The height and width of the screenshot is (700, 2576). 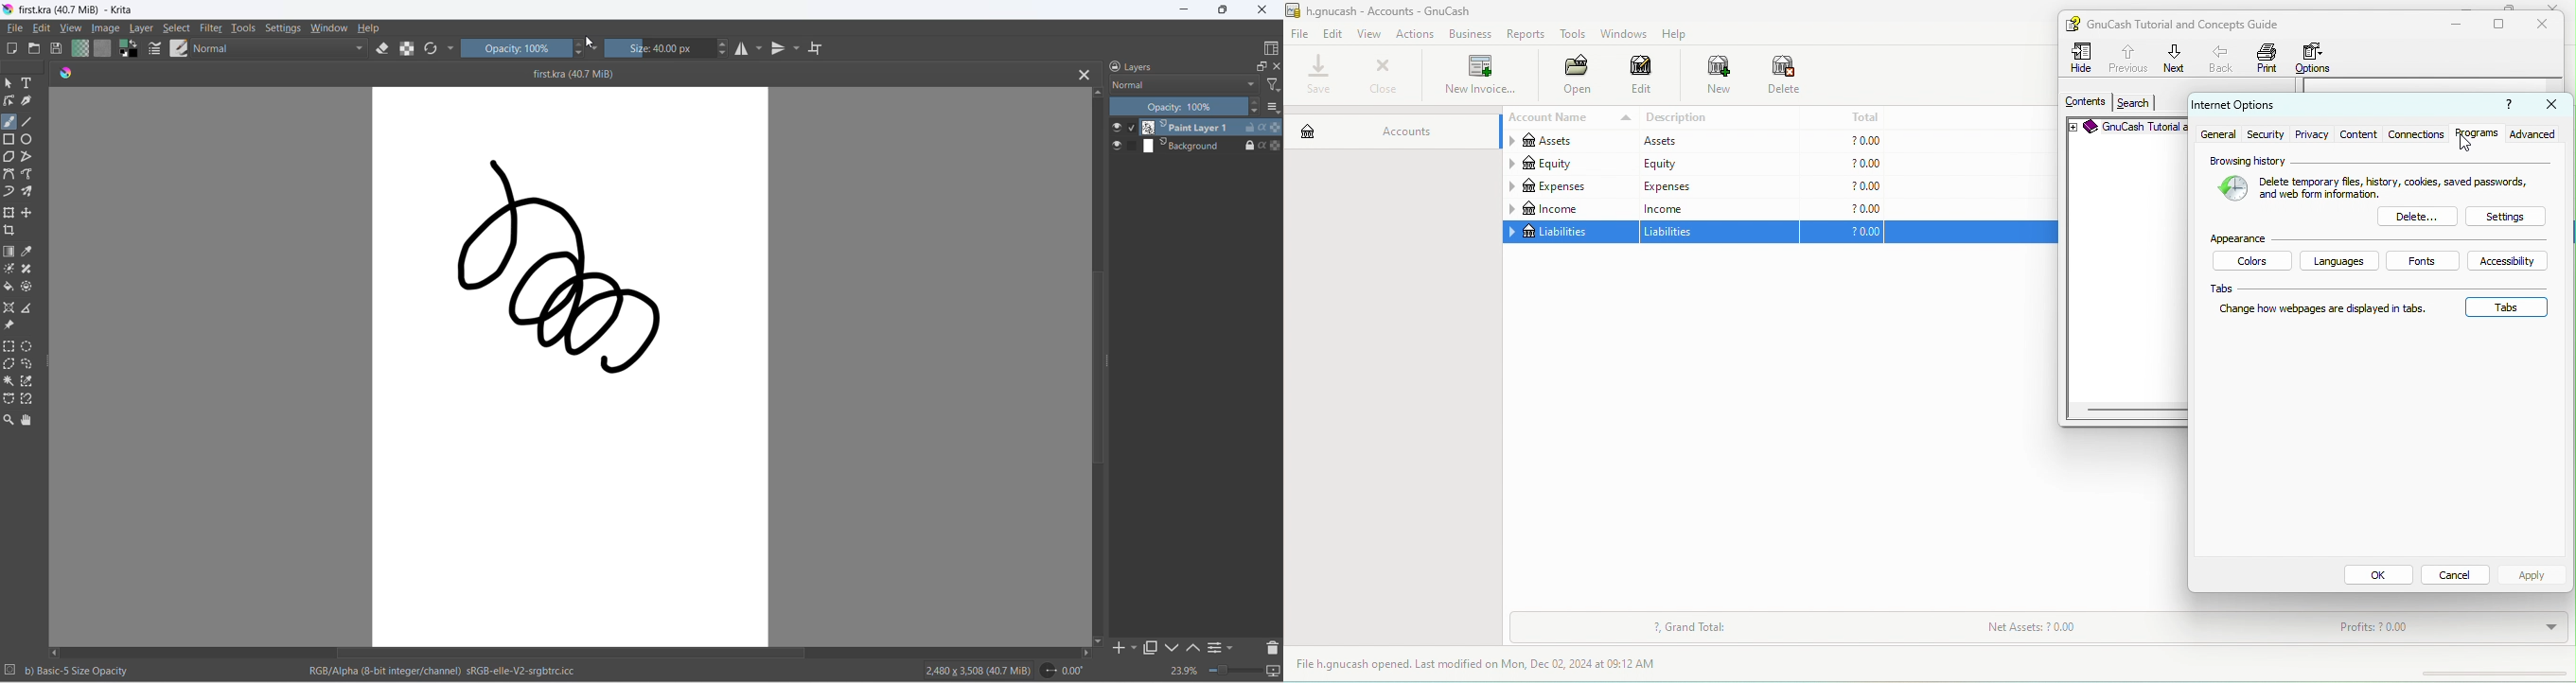 I want to click on income, so click(x=1717, y=208).